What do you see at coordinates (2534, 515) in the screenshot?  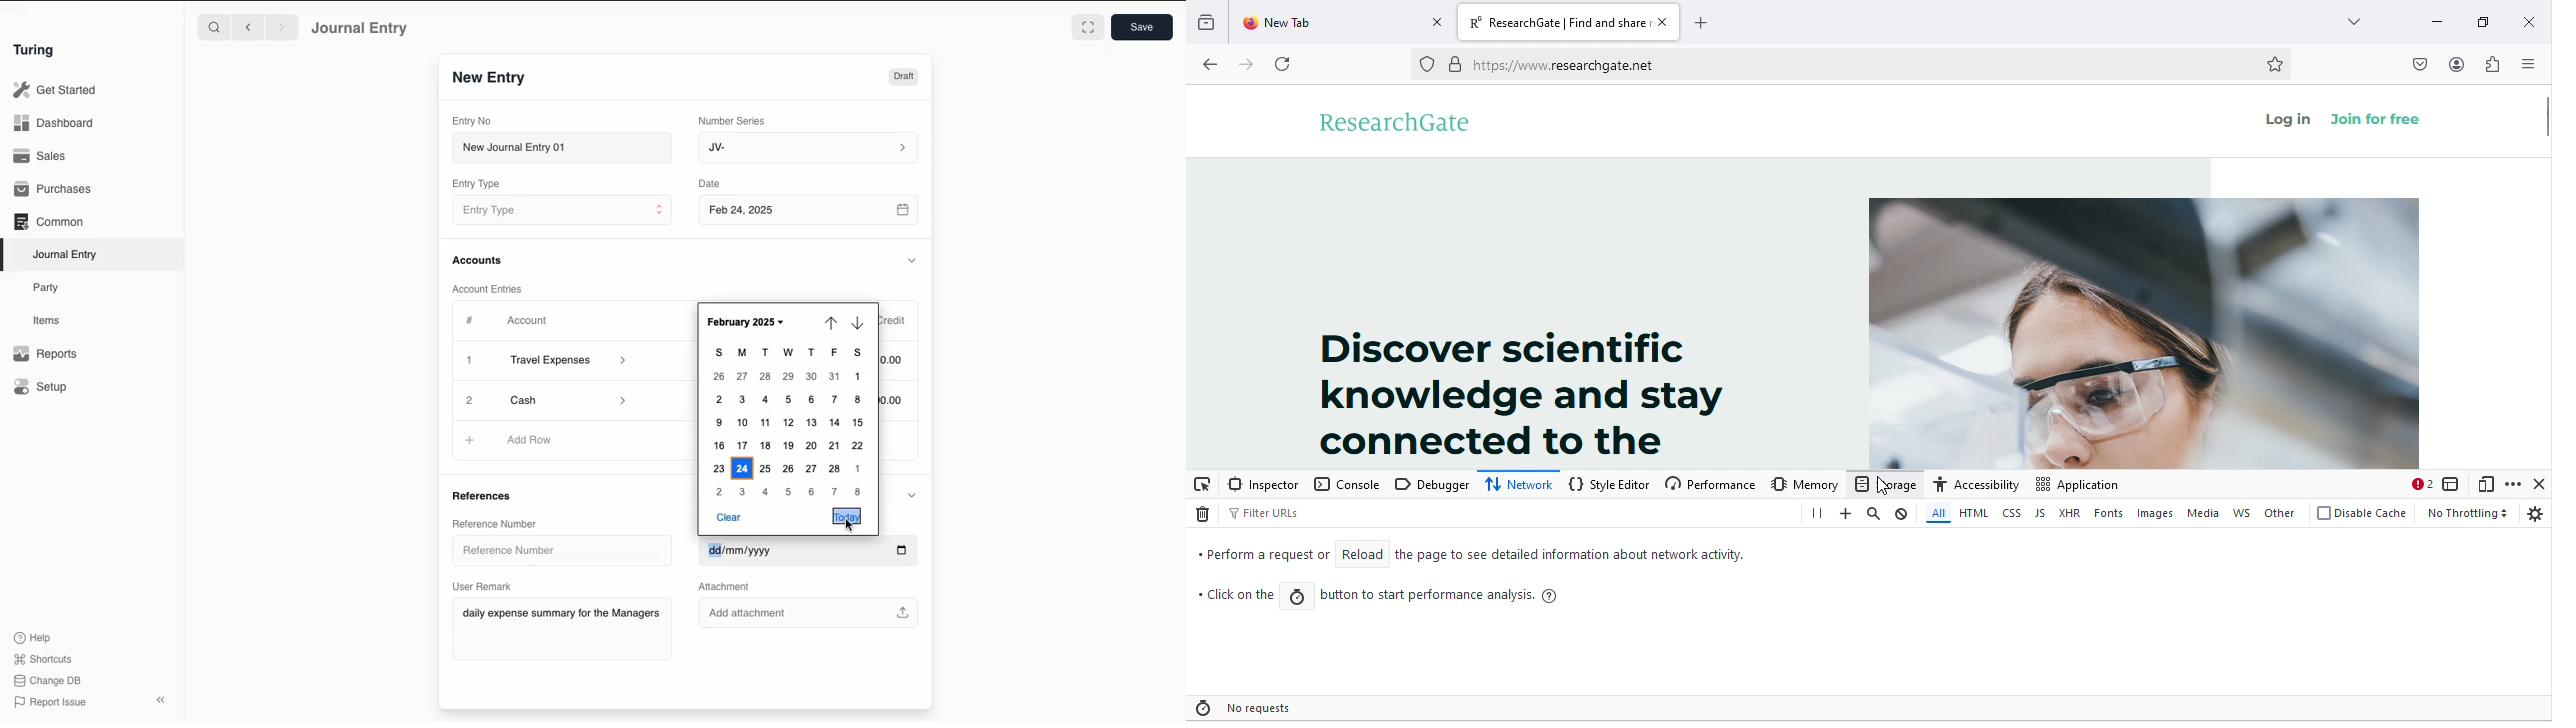 I see `settings` at bounding box center [2534, 515].